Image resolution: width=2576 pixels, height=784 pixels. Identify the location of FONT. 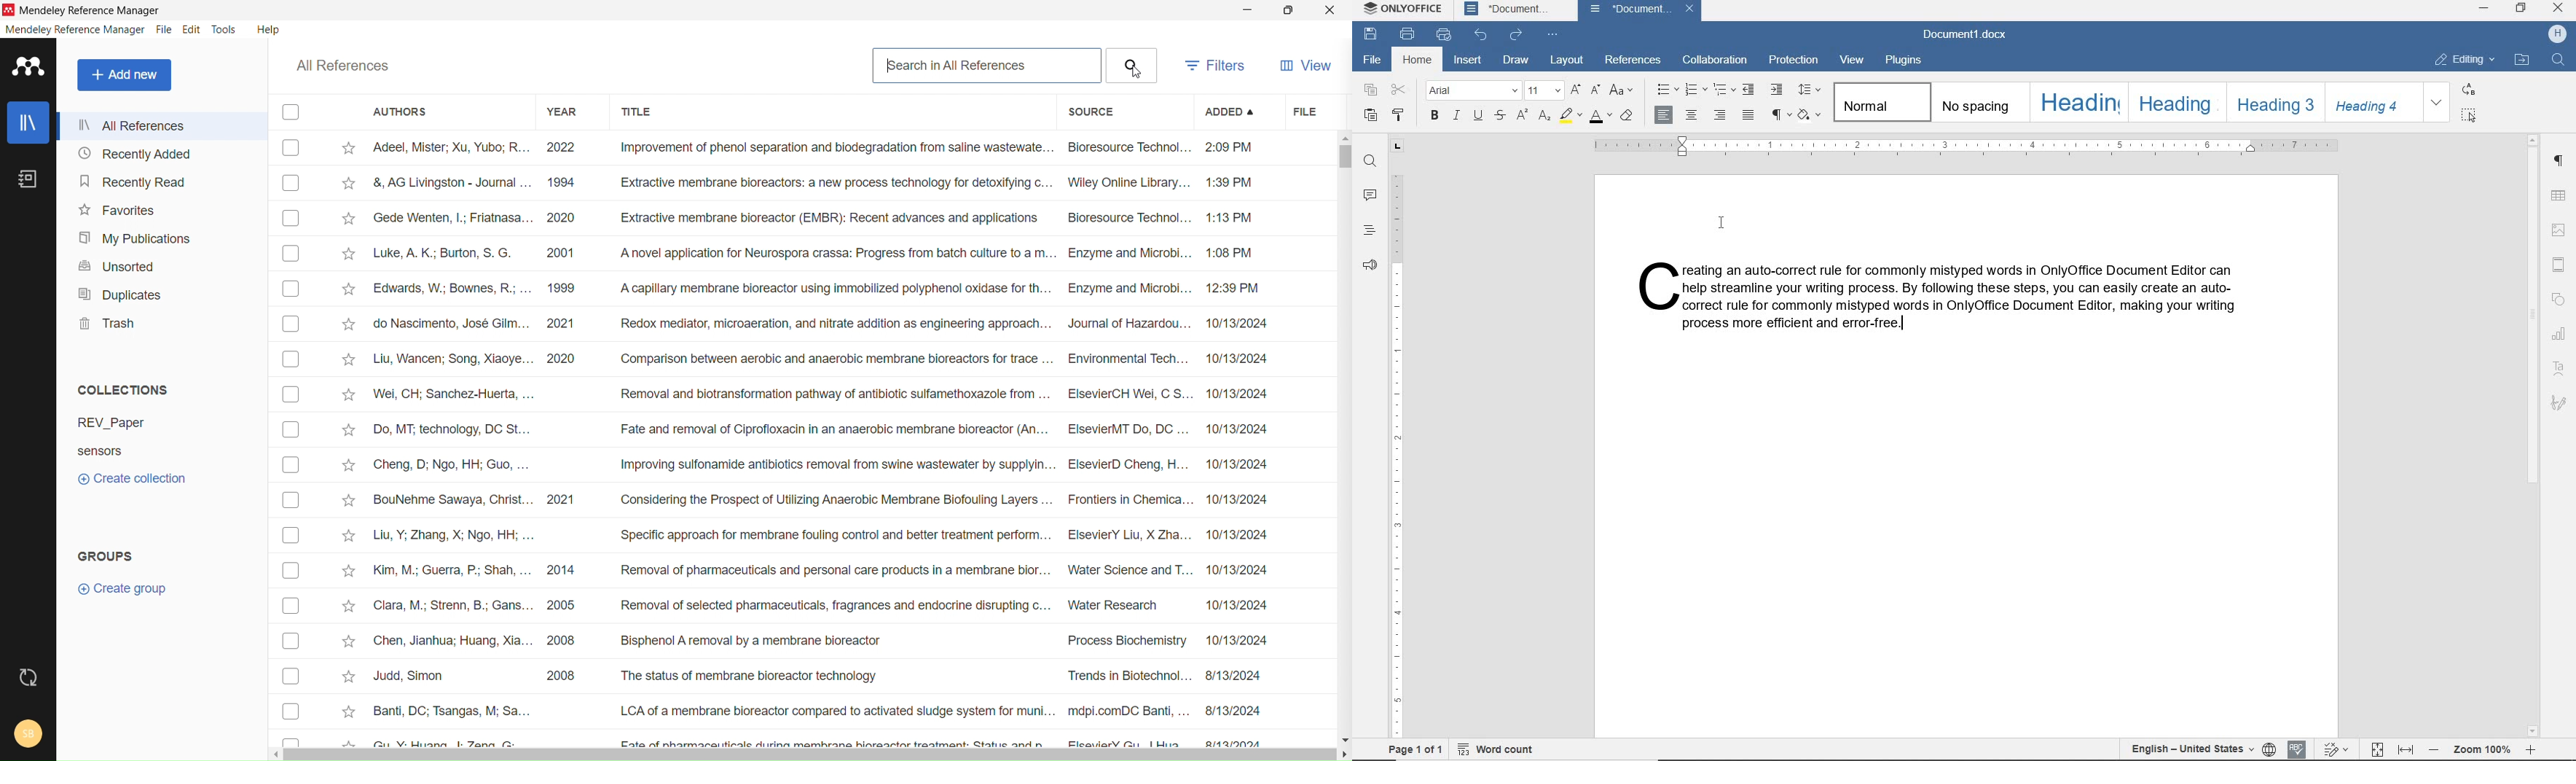
(1473, 92).